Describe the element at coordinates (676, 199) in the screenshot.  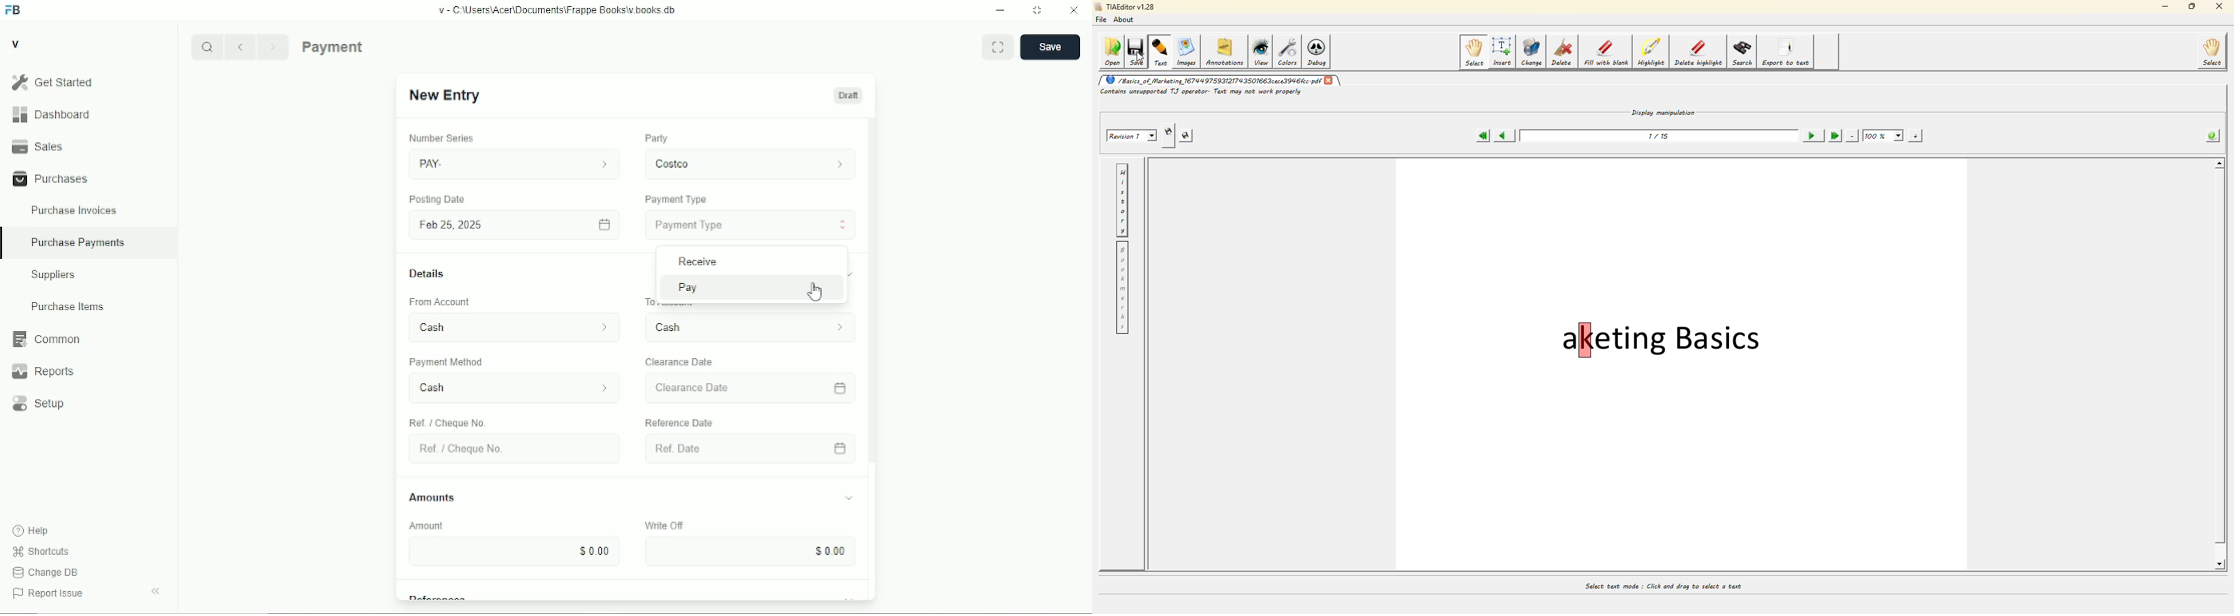
I see `Payment Type` at that location.